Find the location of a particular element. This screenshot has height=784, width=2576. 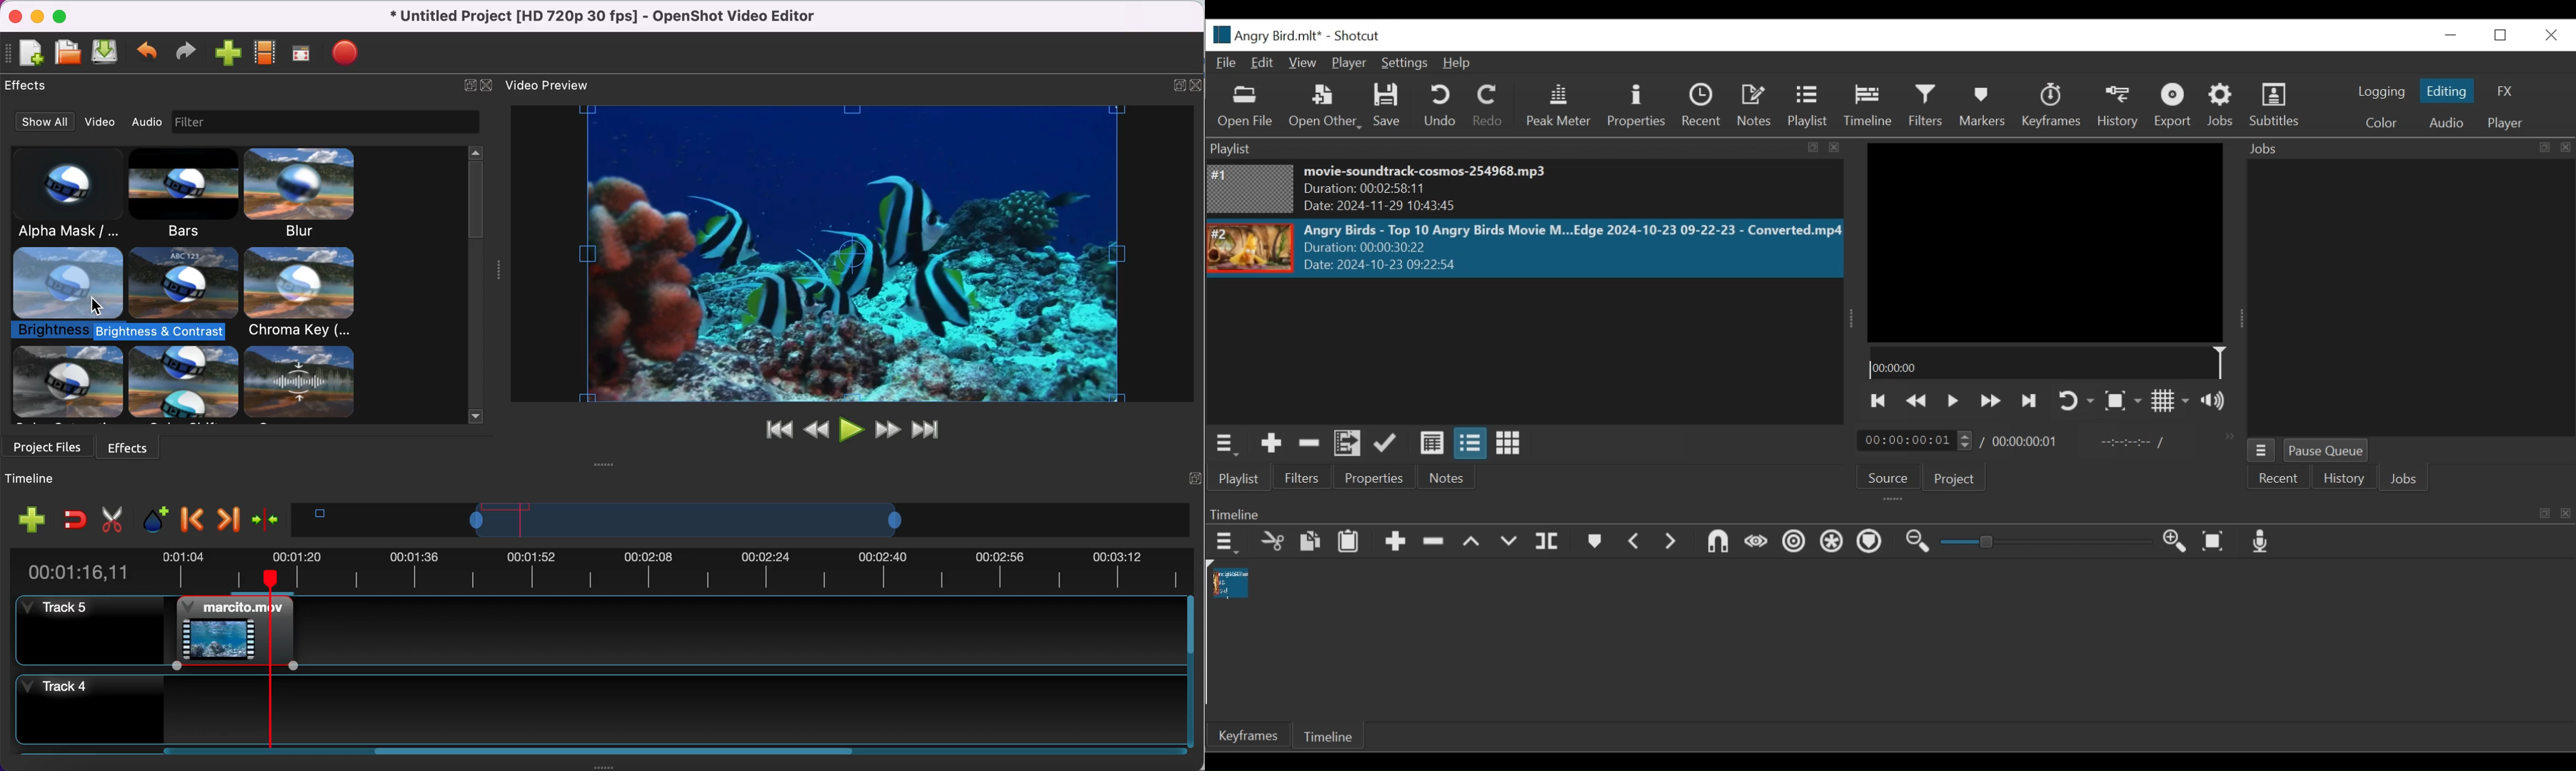

Notes is located at coordinates (1445, 478).